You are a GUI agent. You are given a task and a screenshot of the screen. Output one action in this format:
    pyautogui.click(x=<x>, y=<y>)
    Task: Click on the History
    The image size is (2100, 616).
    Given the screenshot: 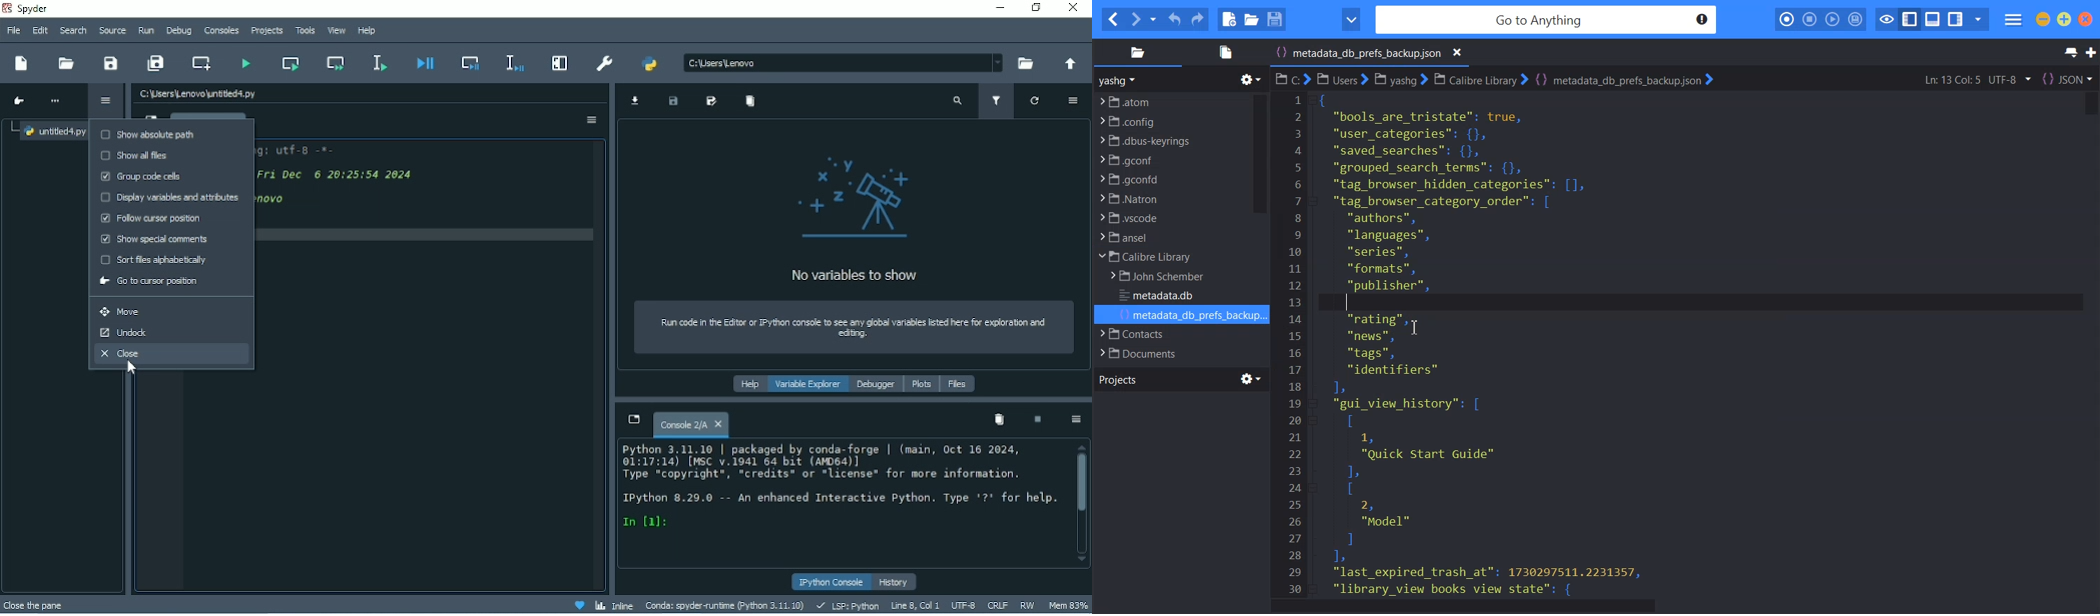 What is the action you would take?
    pyautogui.click(x=894, y=582)
    